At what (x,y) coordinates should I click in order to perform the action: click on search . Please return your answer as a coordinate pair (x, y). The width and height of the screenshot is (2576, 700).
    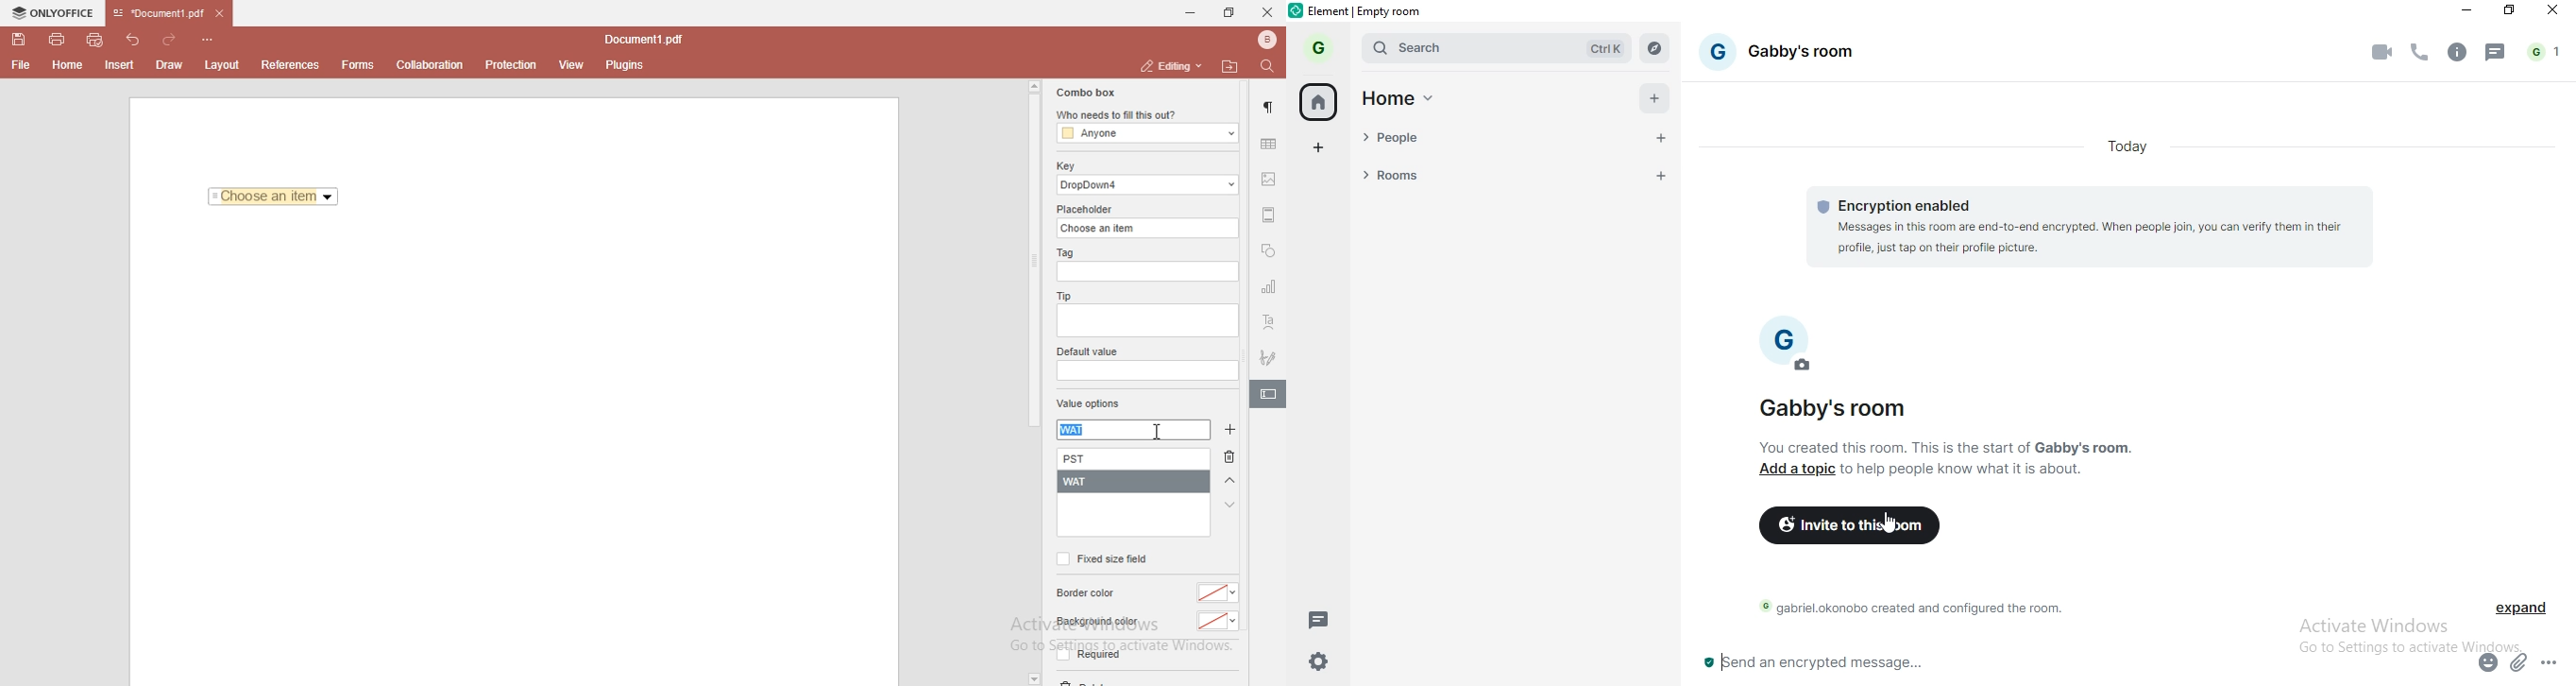
    Looking at the image, I should click on (1496, 48).